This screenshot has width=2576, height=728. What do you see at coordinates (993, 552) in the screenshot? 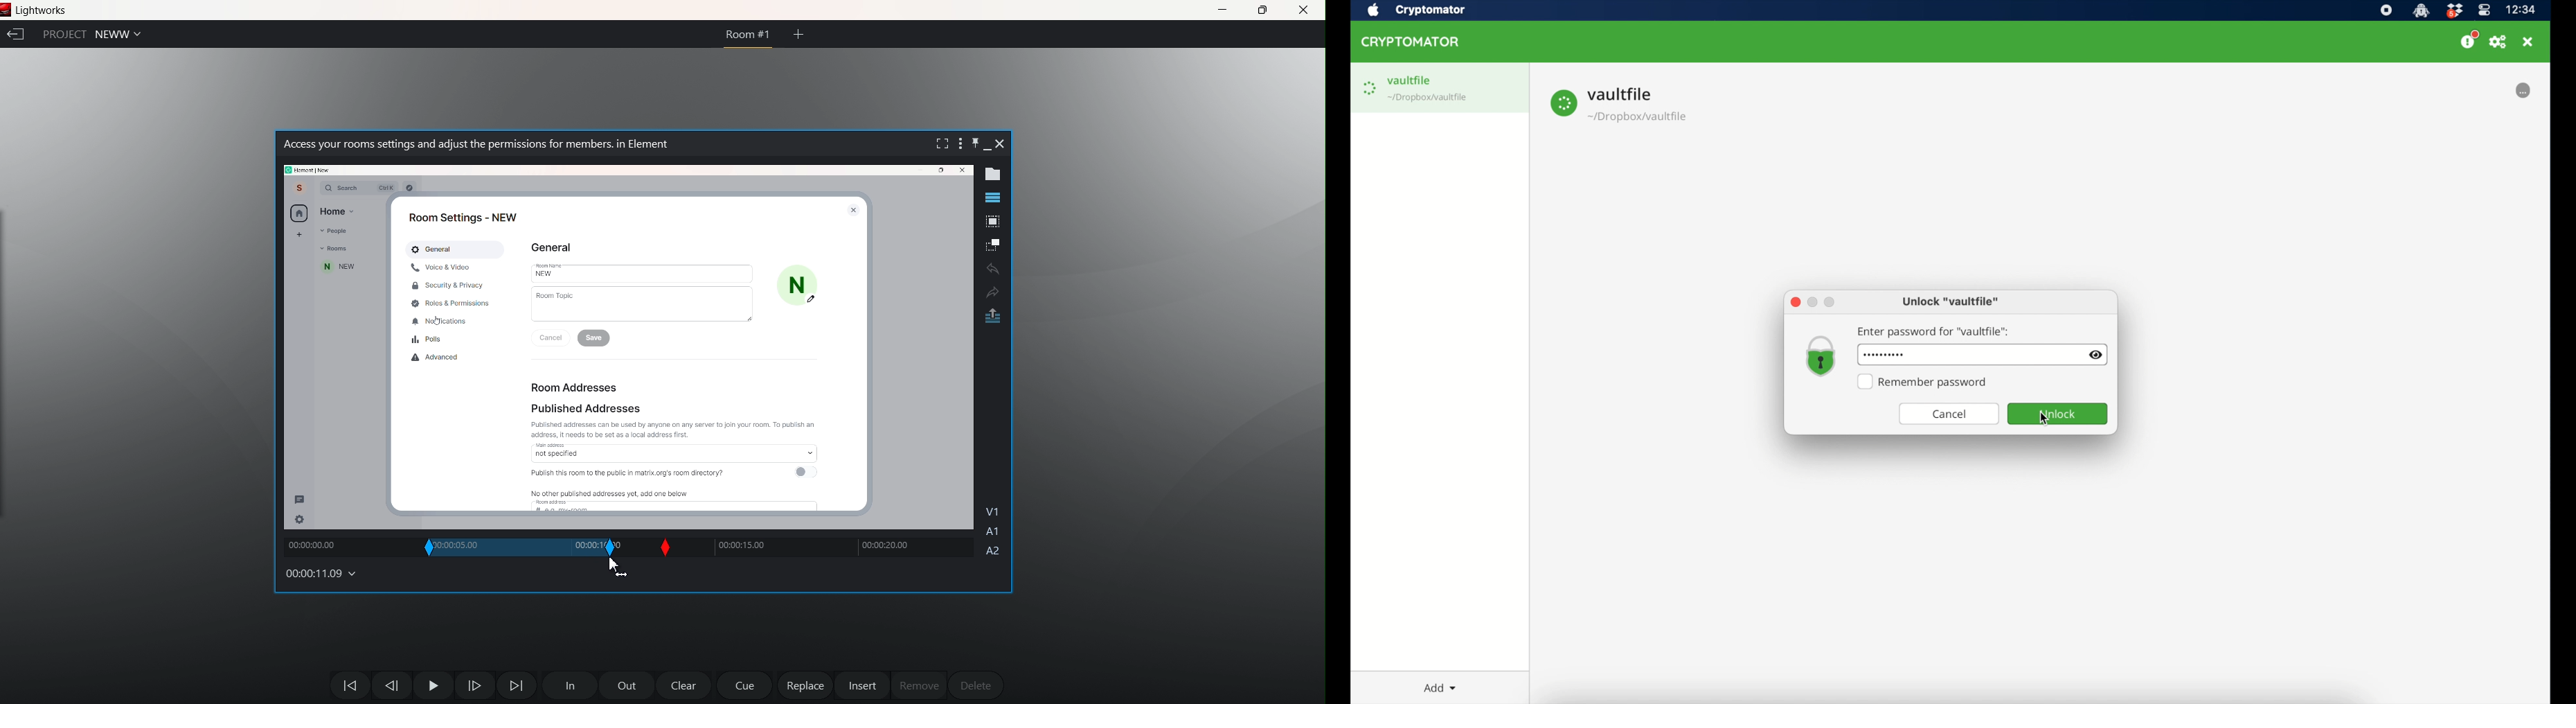
I see `A2` at bounding box center [993, 552].